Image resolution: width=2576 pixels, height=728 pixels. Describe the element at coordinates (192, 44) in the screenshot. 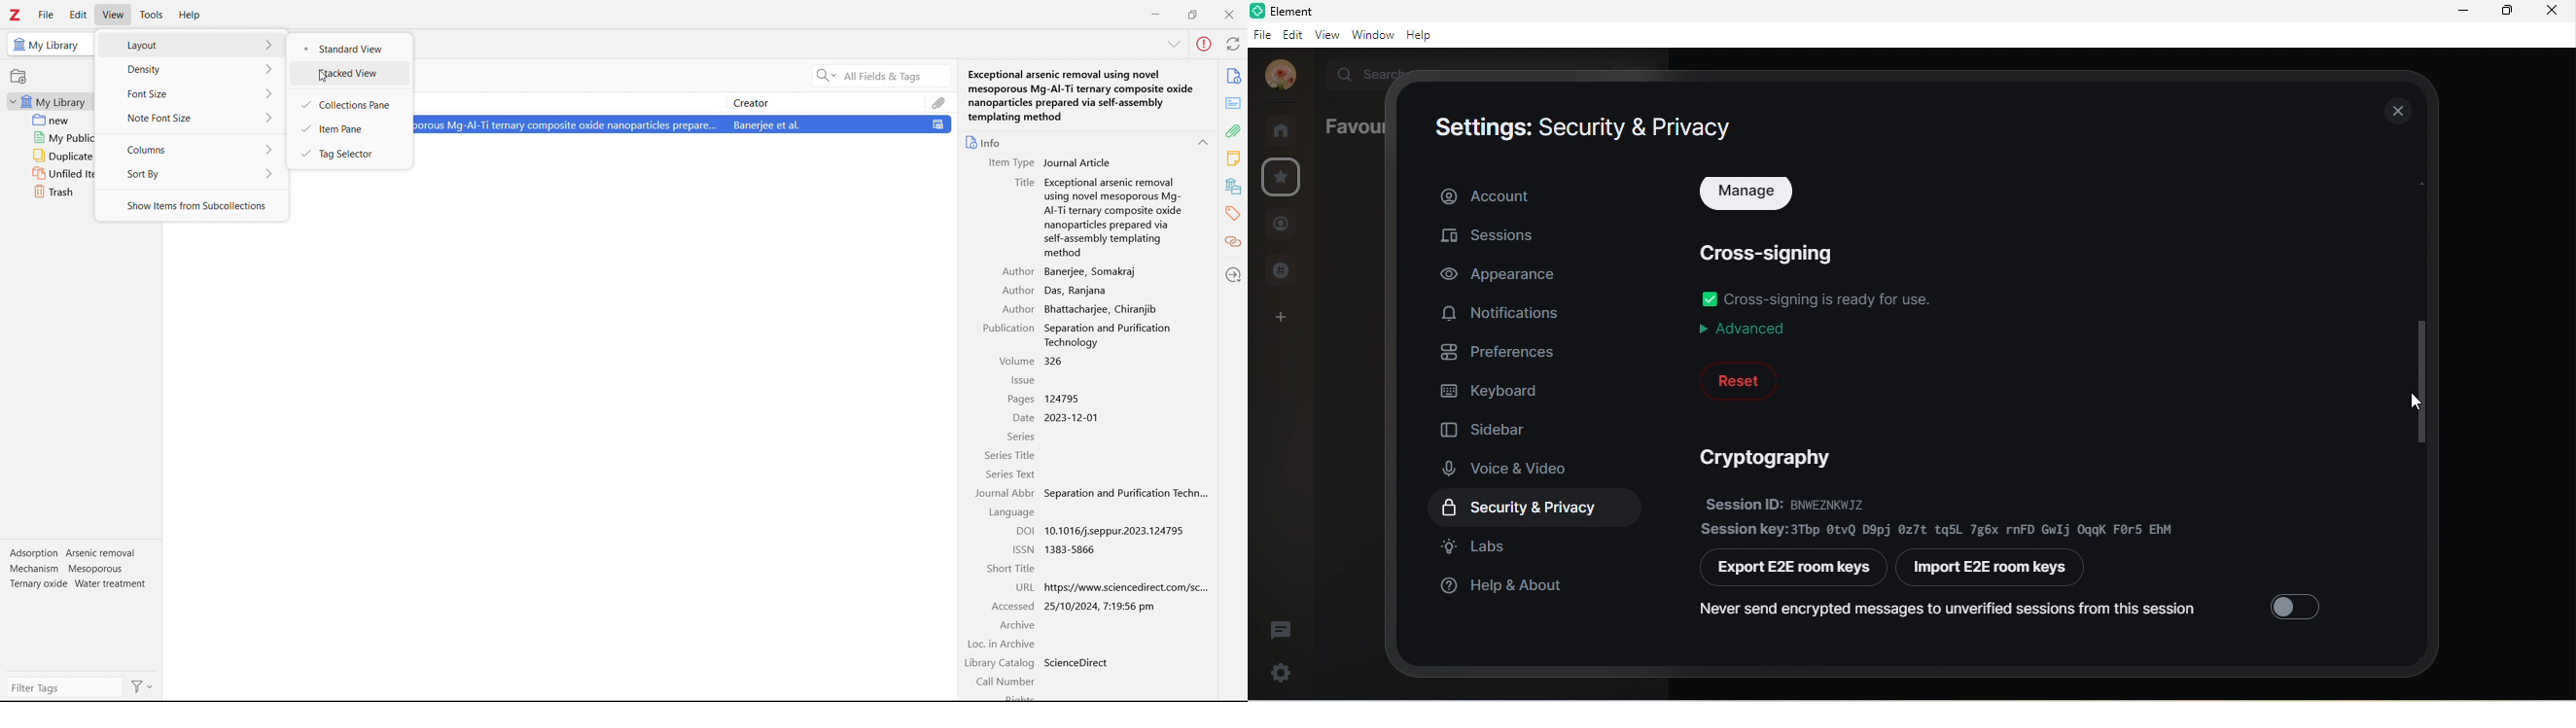

I see `layout` at that location.